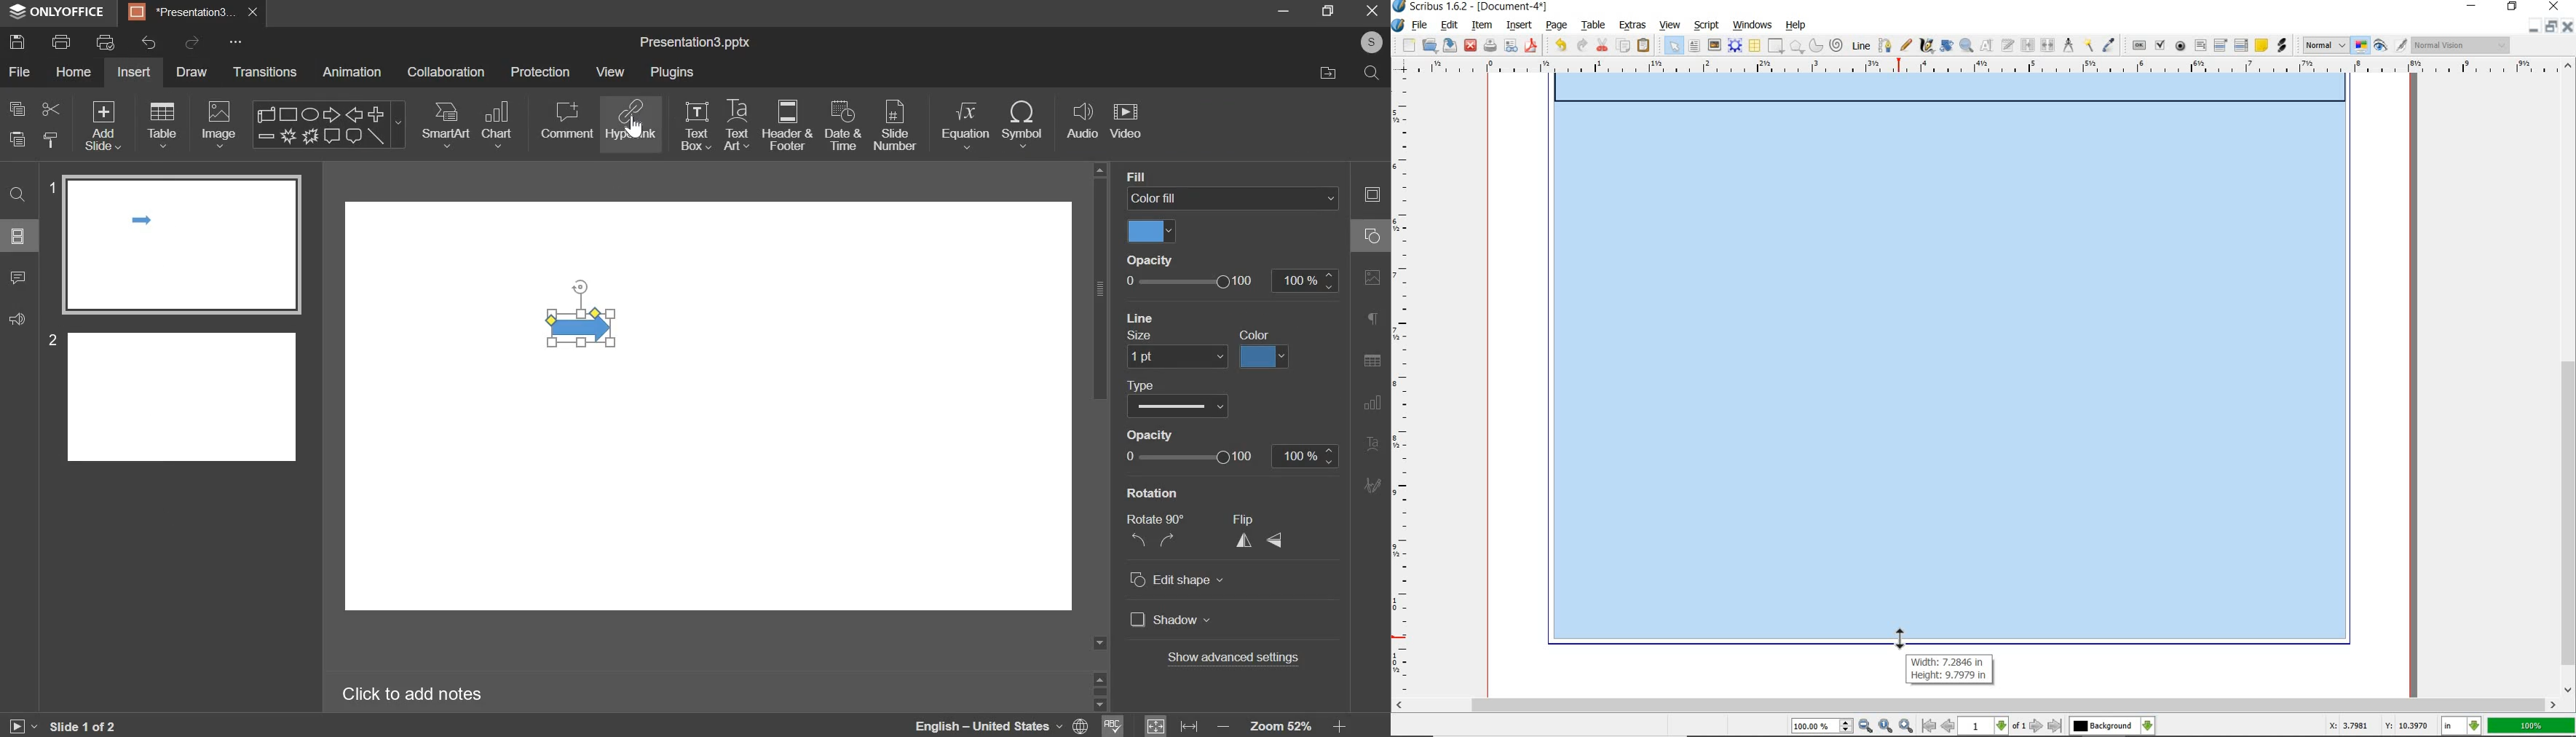  Describe the element at coordinates (2536, 27) in the screenshot. I see `minimize` at that location.